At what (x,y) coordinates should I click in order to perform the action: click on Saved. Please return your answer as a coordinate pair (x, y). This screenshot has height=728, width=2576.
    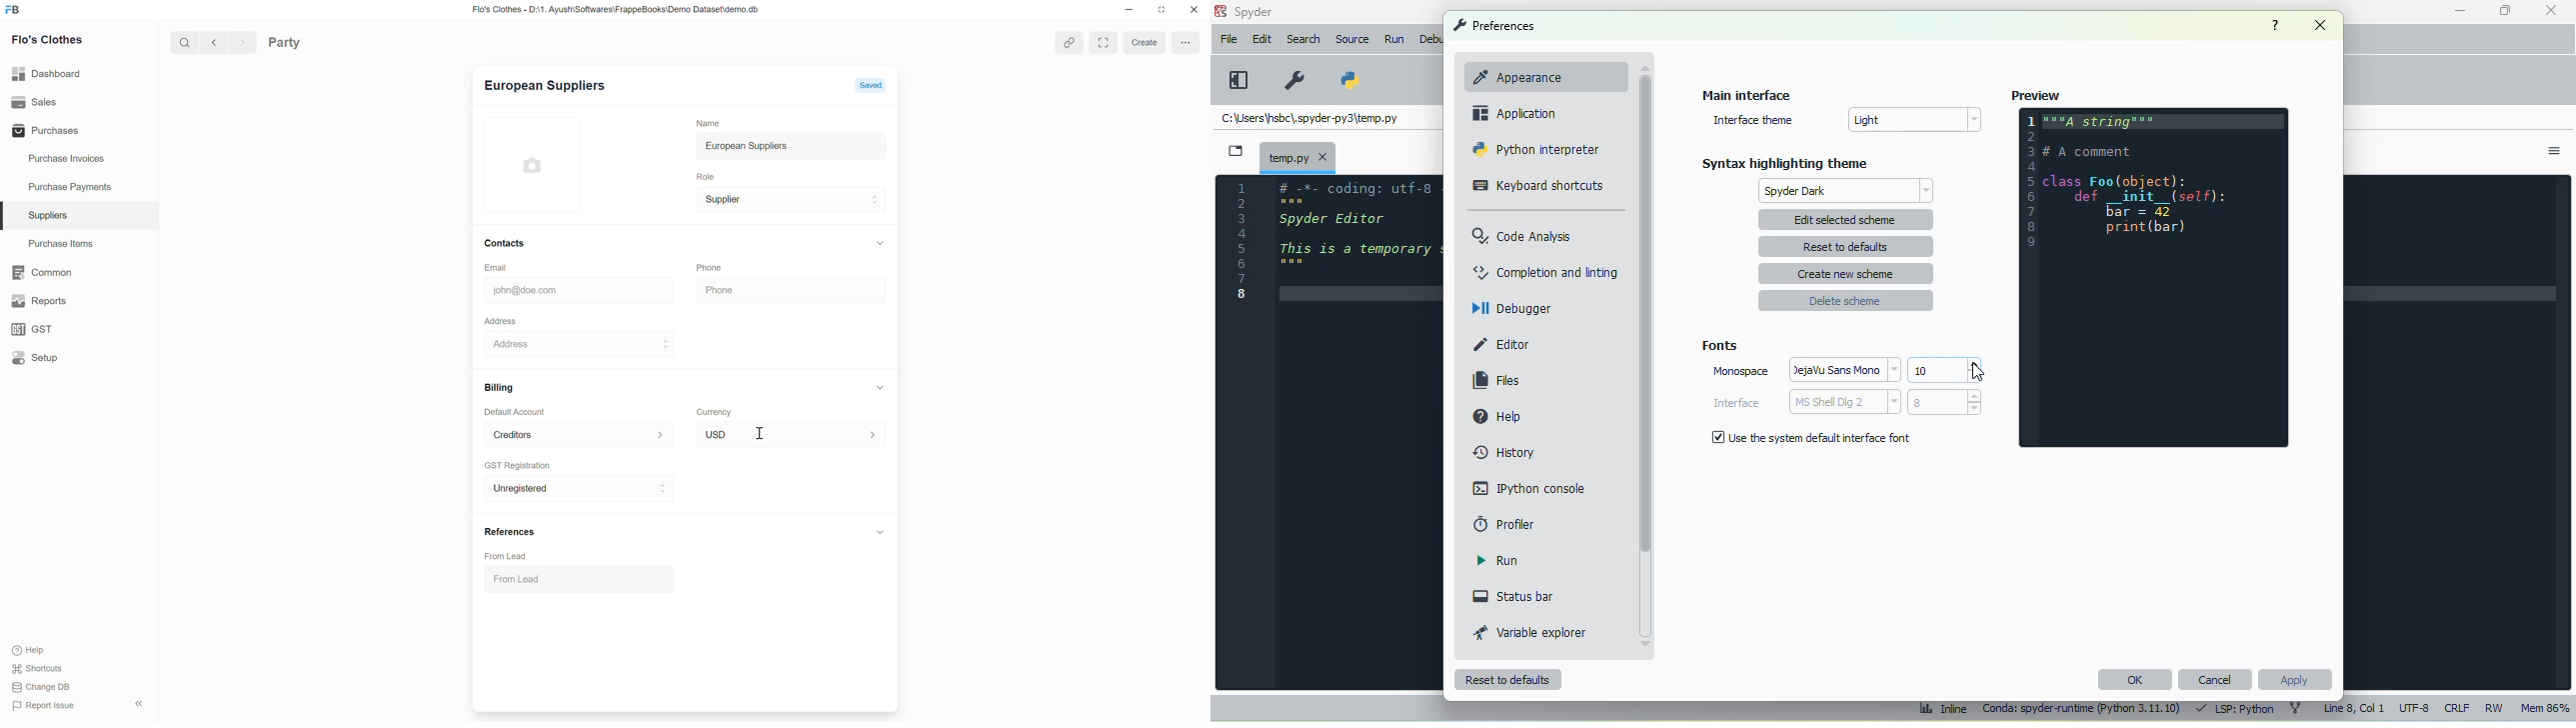
    Looking at the image, I should click on (875, 87).